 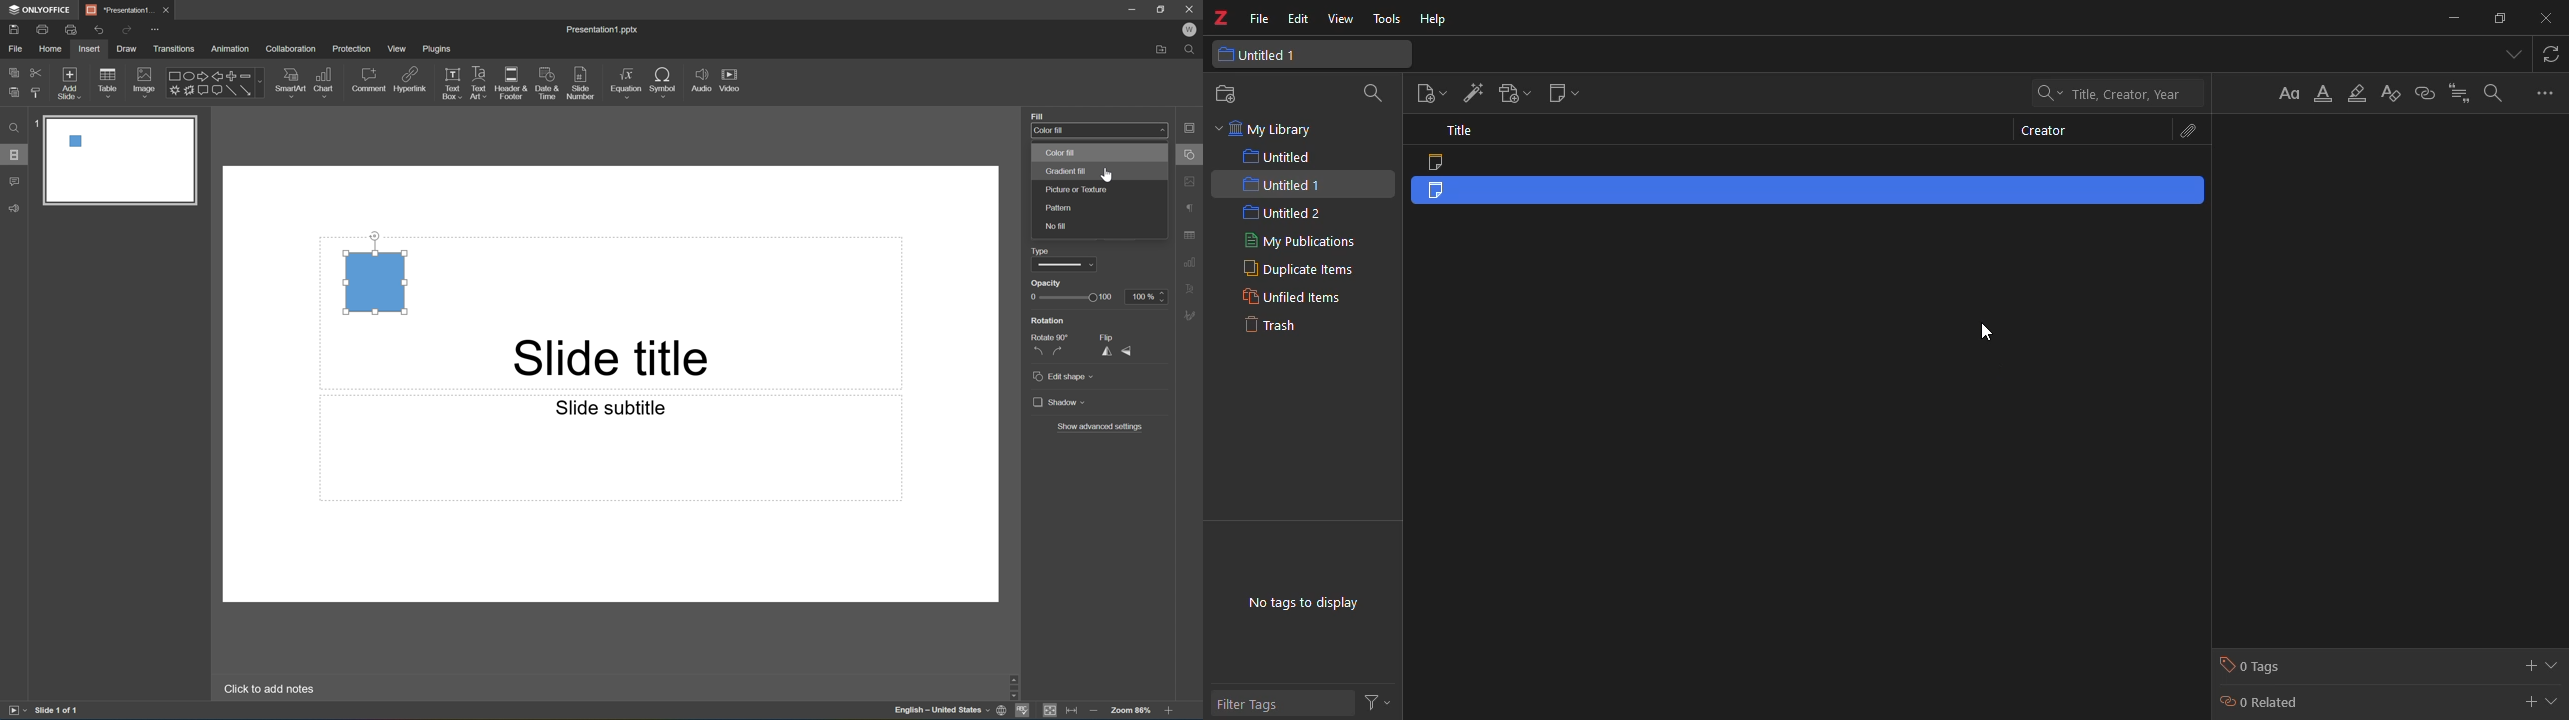 I want to click on Paragraph settings, so click(x=1192, y=209).